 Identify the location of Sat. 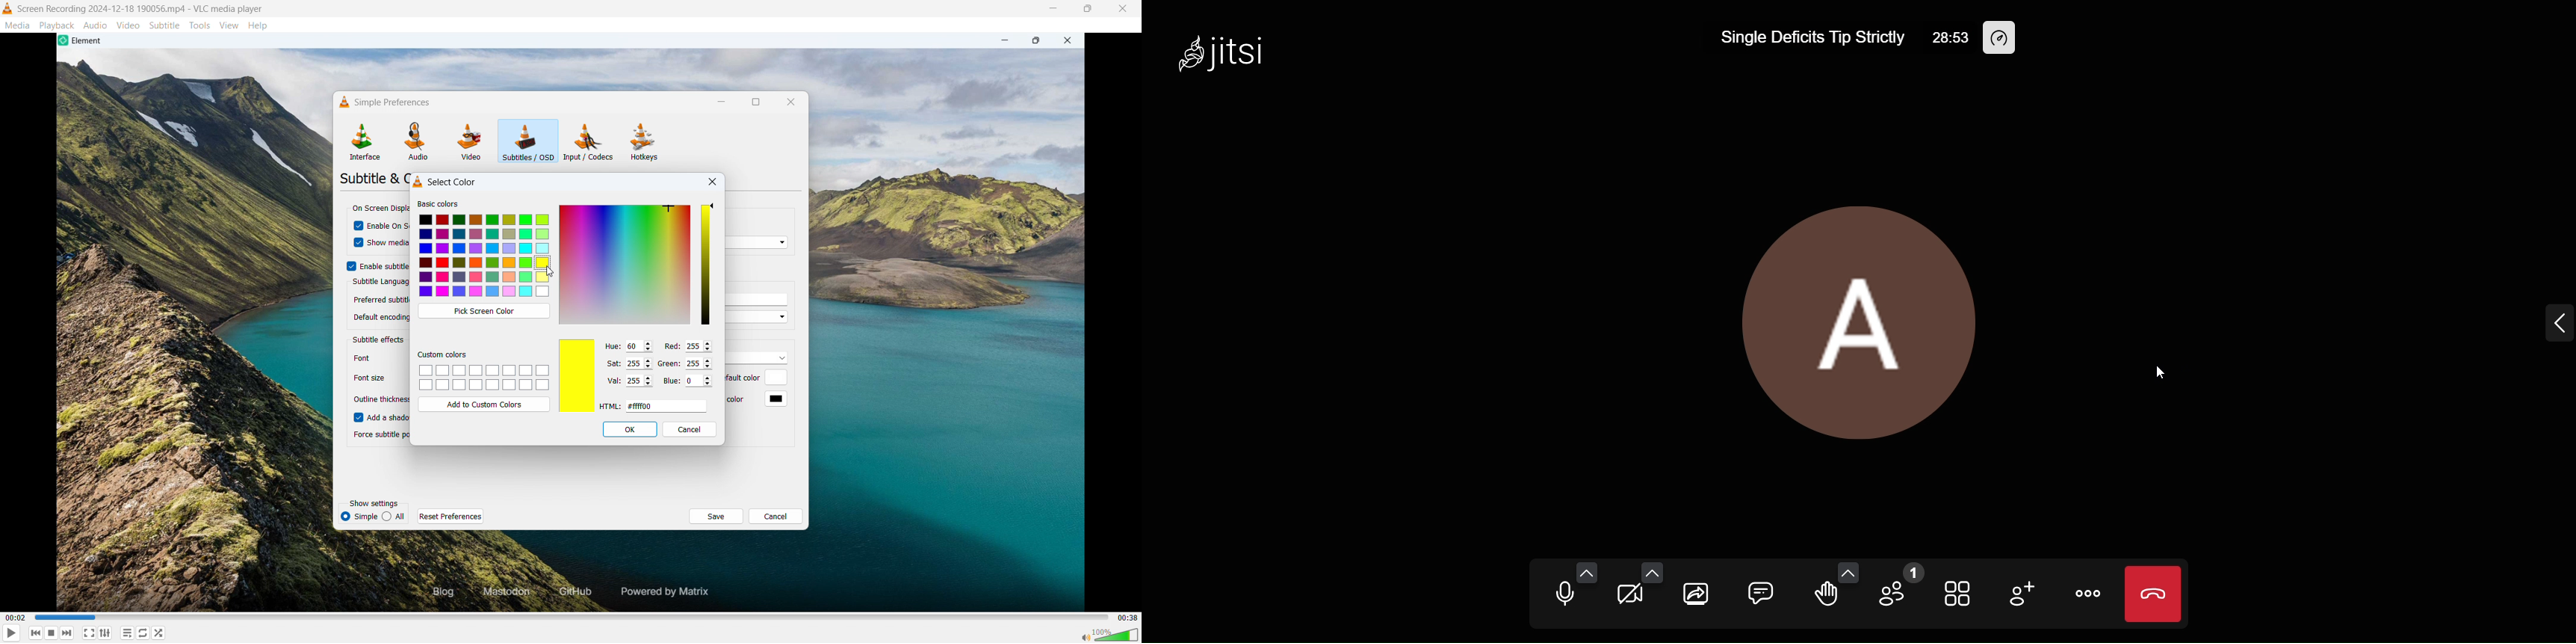
(612, 362).